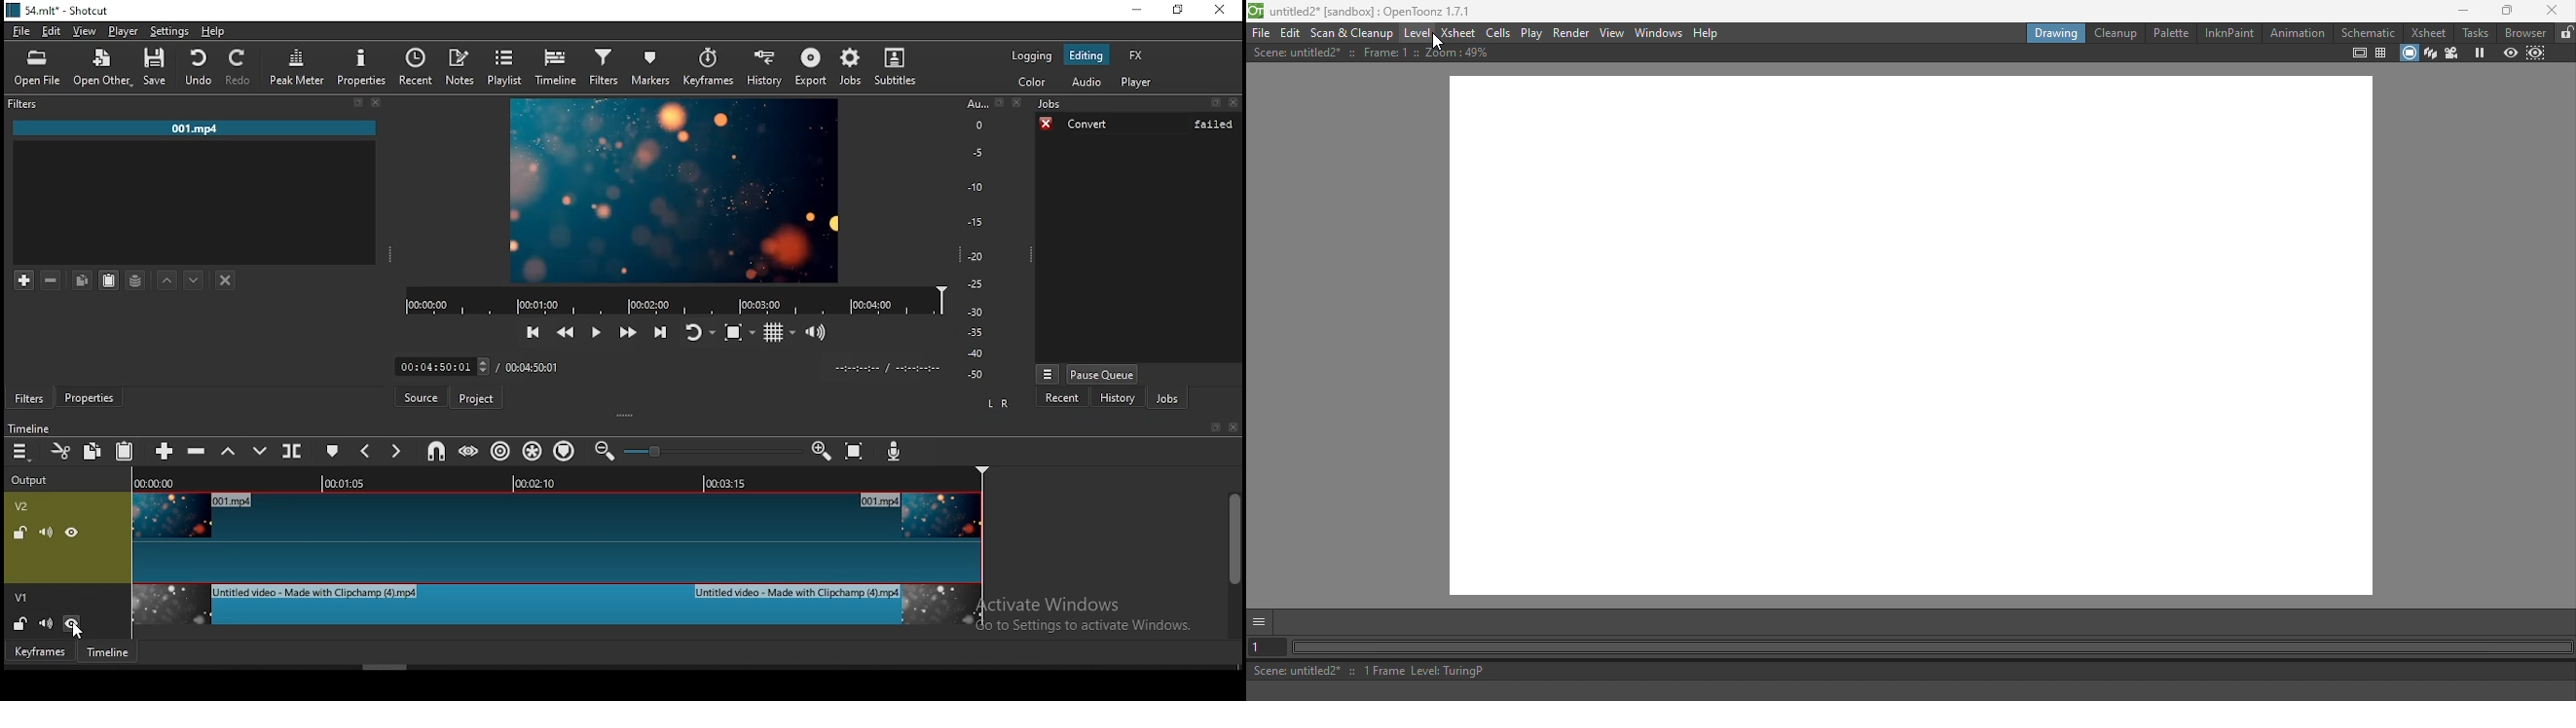  I want to click on 54 mlt* -shotcut, so click(55, 10).